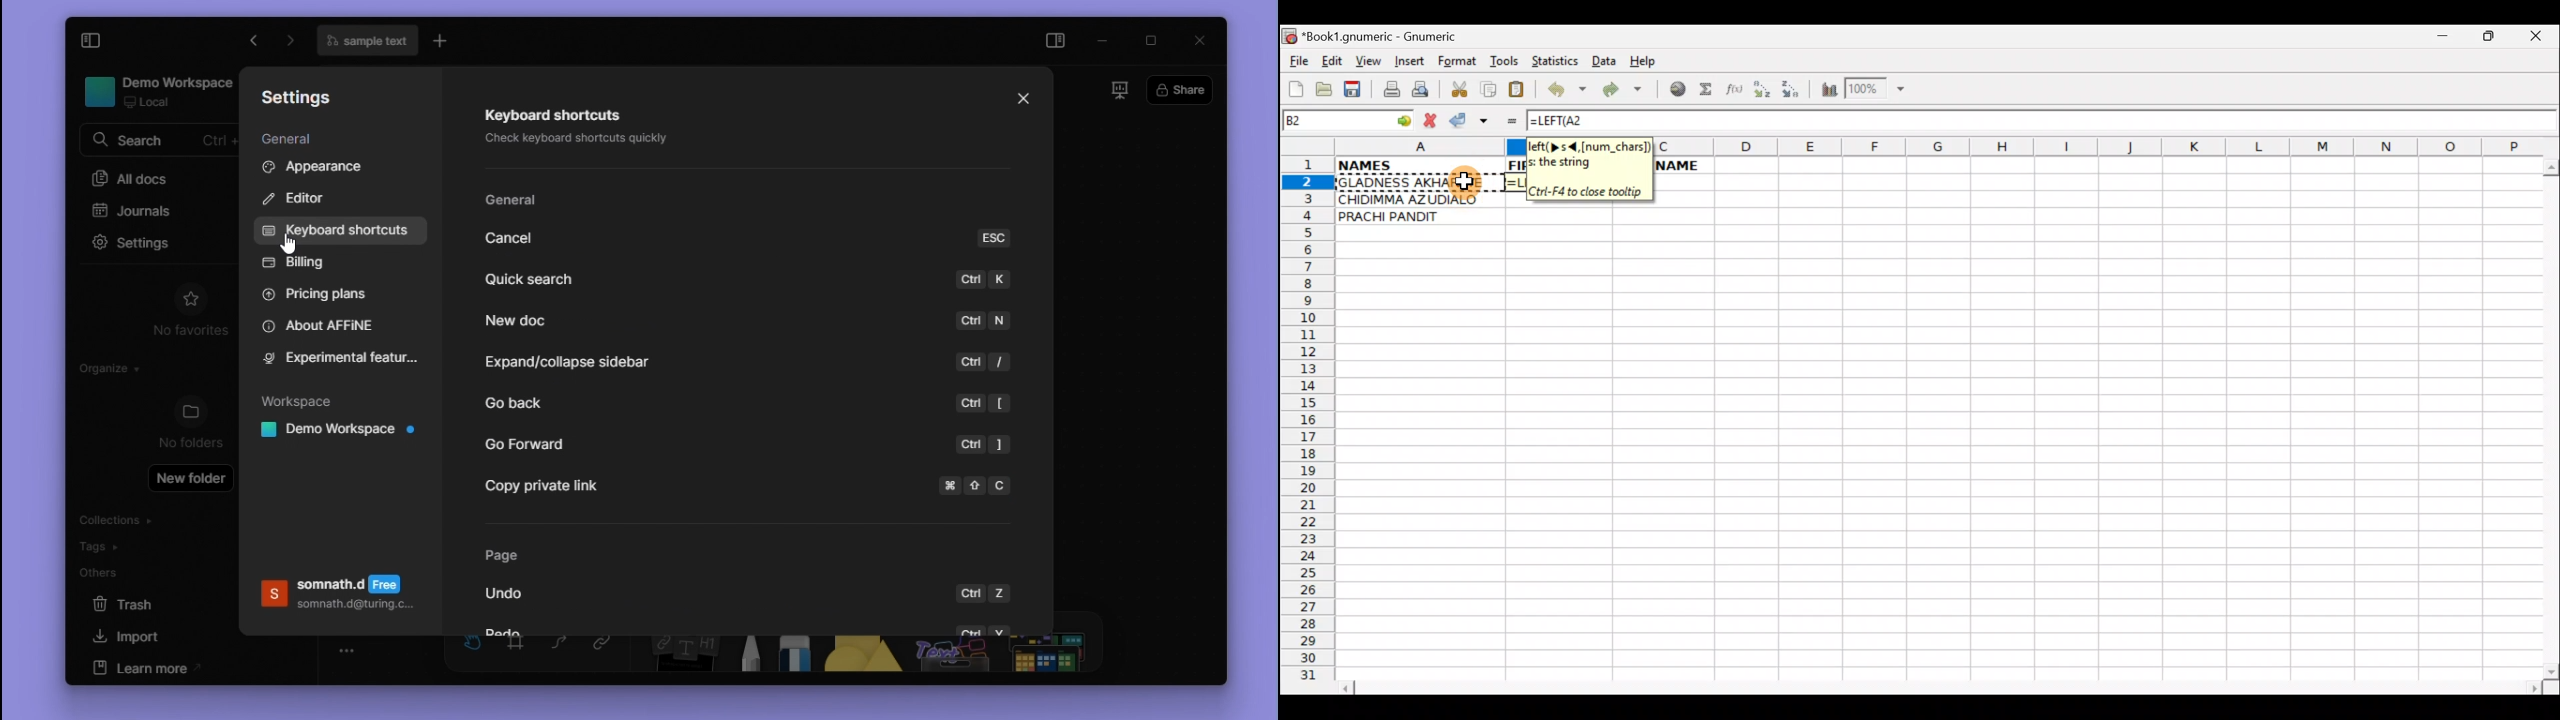 This screenshot has height=728, width=2576. Describe the element at coordinates (1053, 656) in the screenshot. I see `More shapes` at that location.